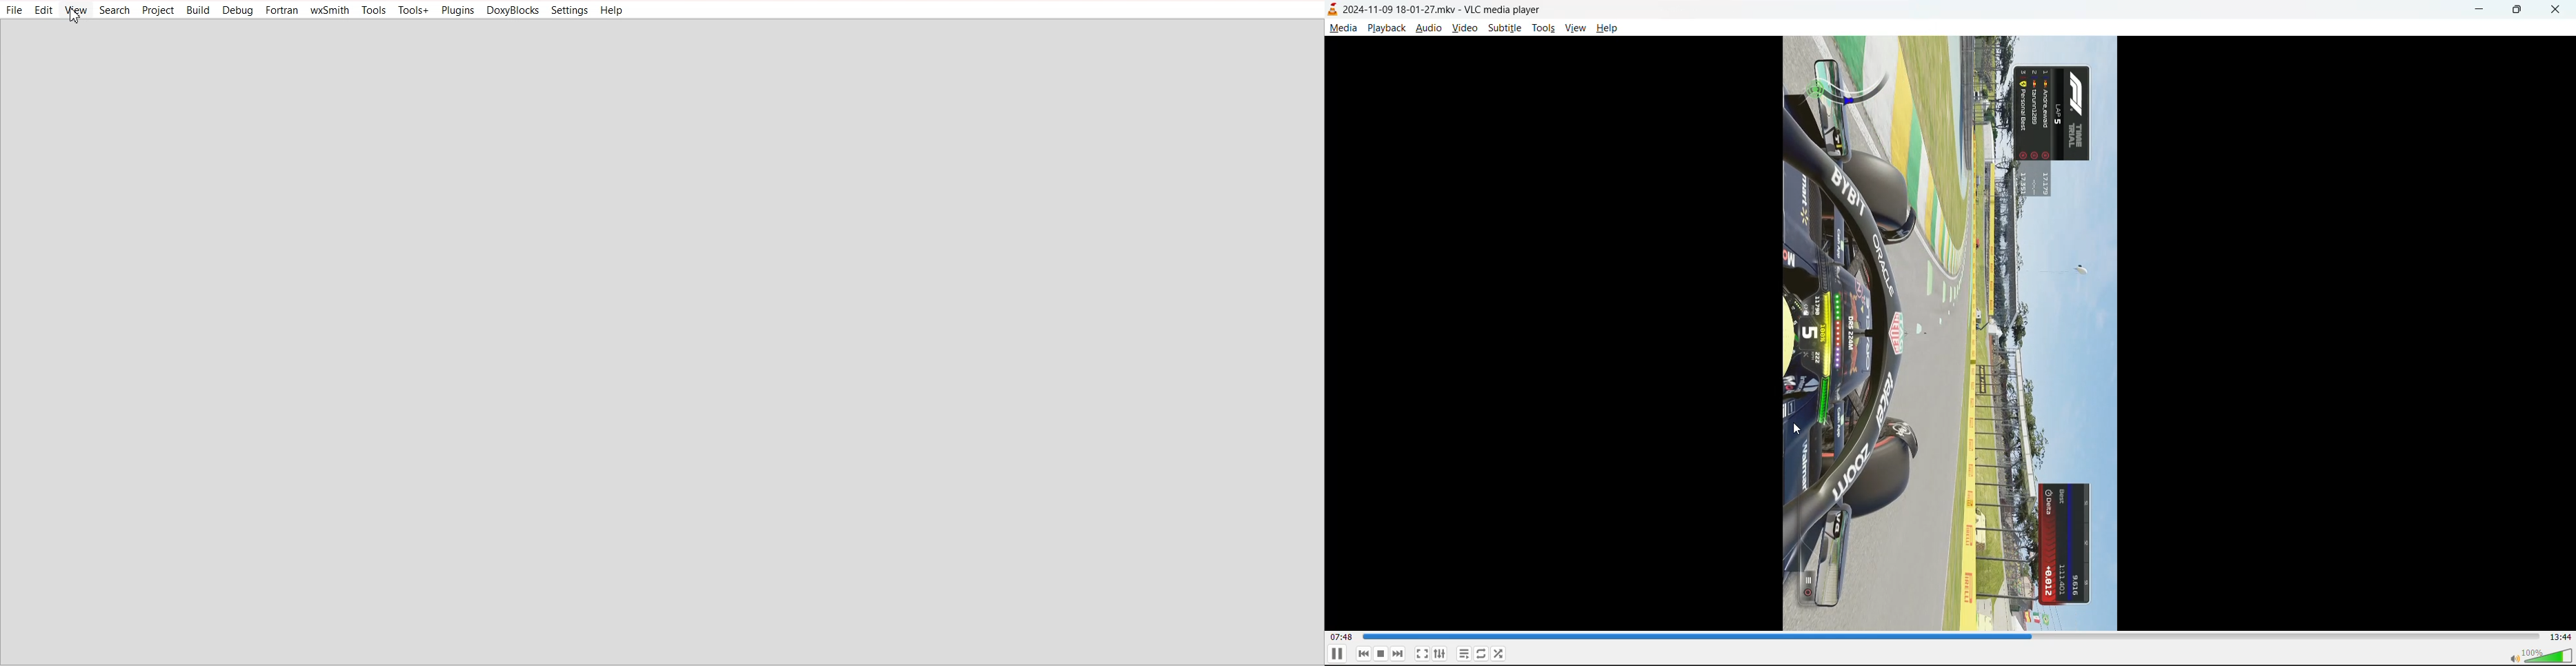 This screenshot has width=2576, height=672. Describe the element at coordinates (1953, 637) in the screenshot. I see `track slider` at that location.